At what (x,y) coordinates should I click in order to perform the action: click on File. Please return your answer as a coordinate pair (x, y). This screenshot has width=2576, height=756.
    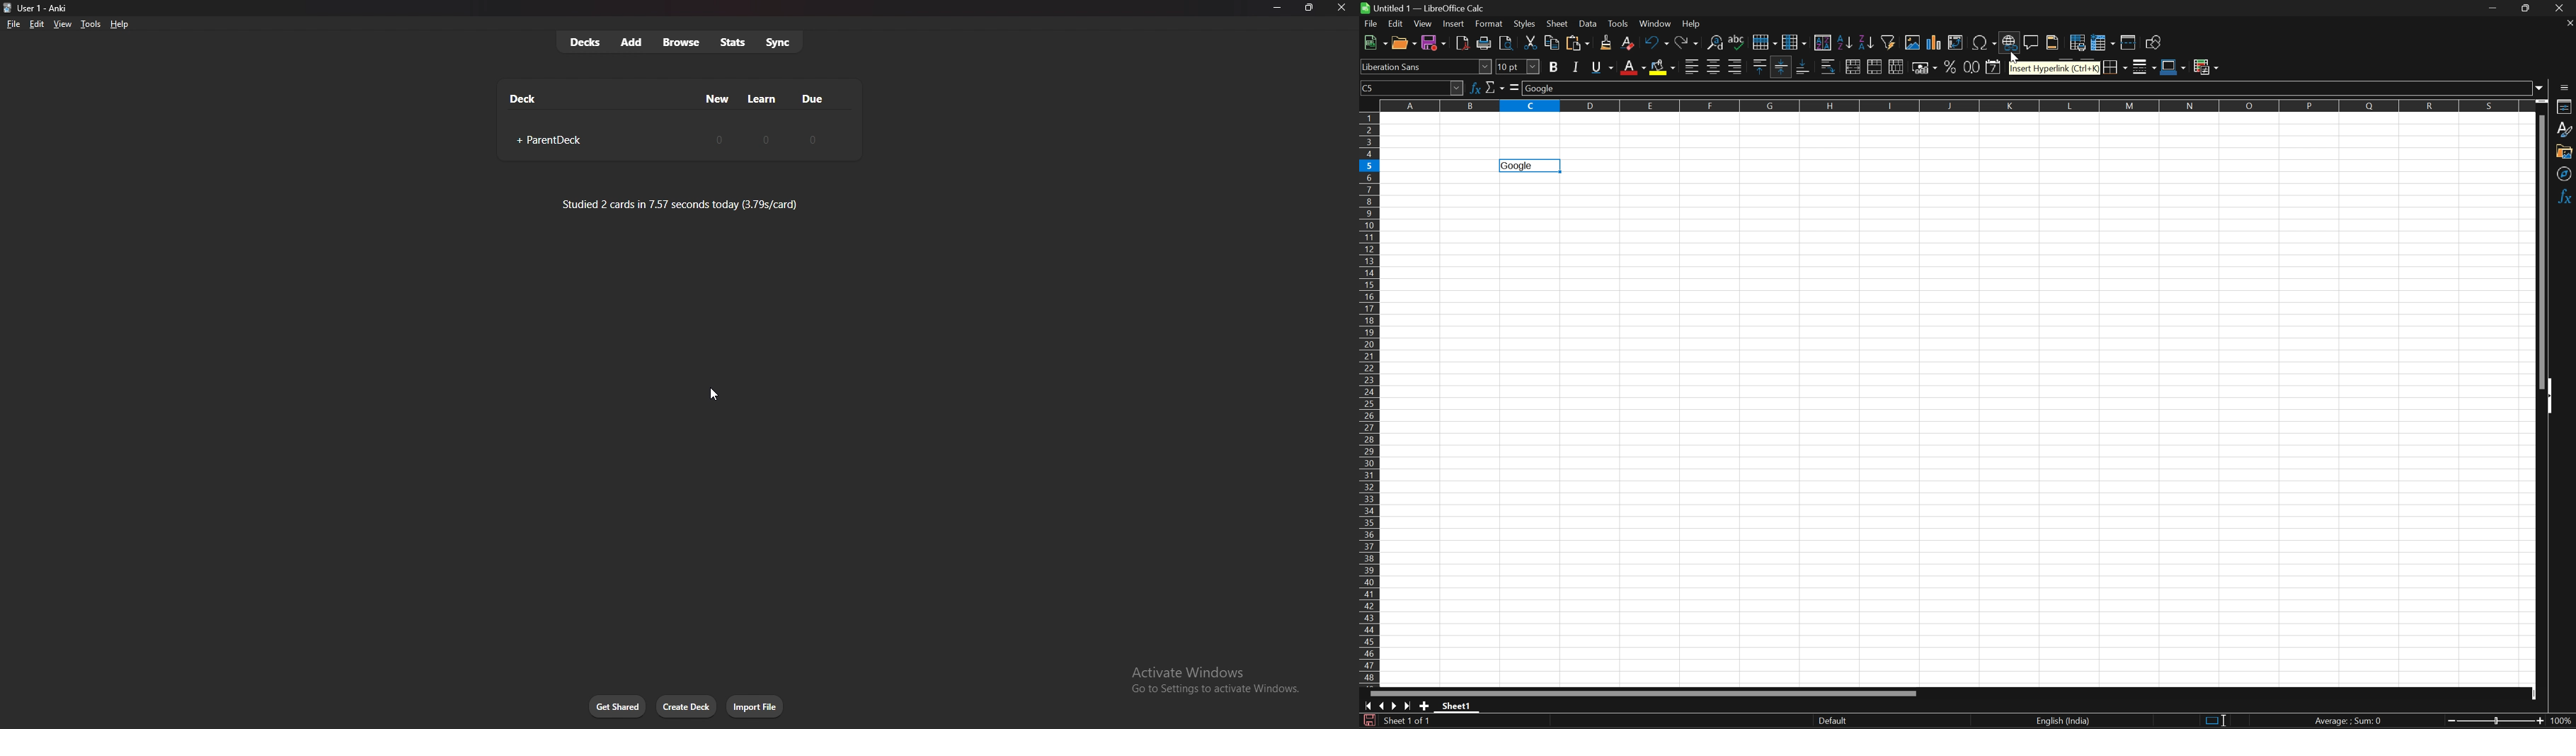
    Looking at the image, I should click on (1372, 24).